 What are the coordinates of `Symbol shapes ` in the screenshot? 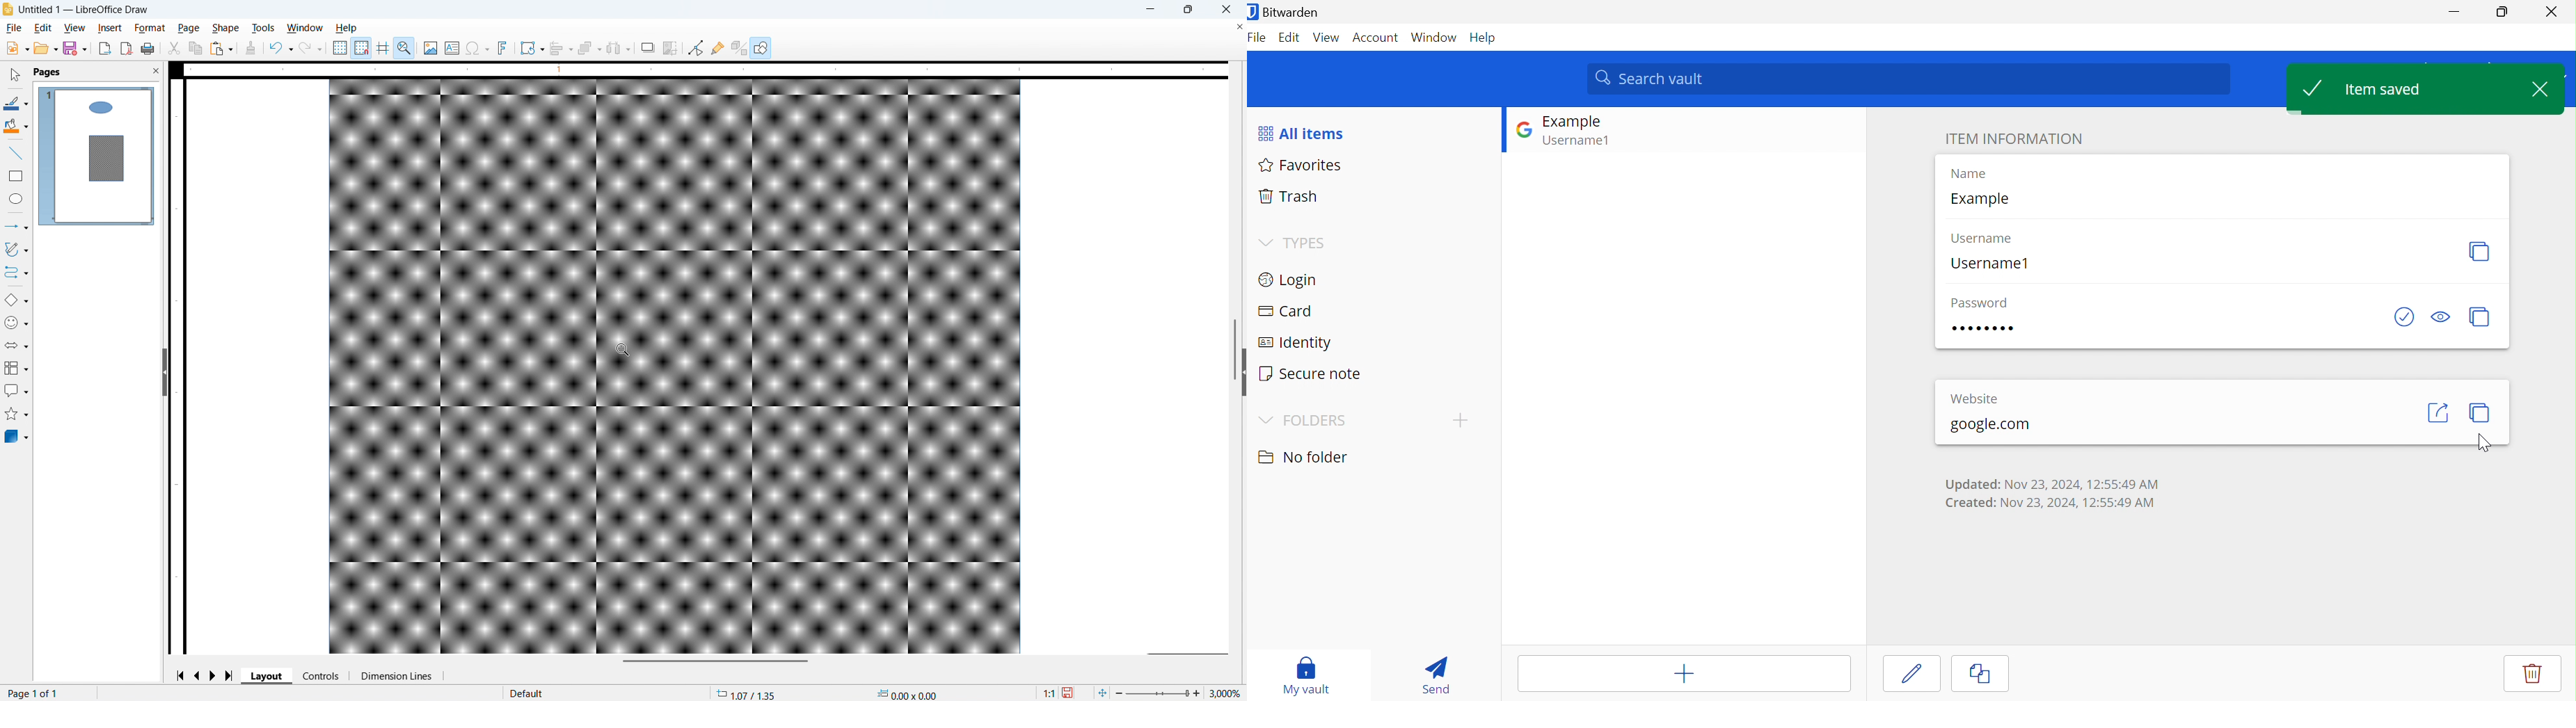 It's located at (17, 323).